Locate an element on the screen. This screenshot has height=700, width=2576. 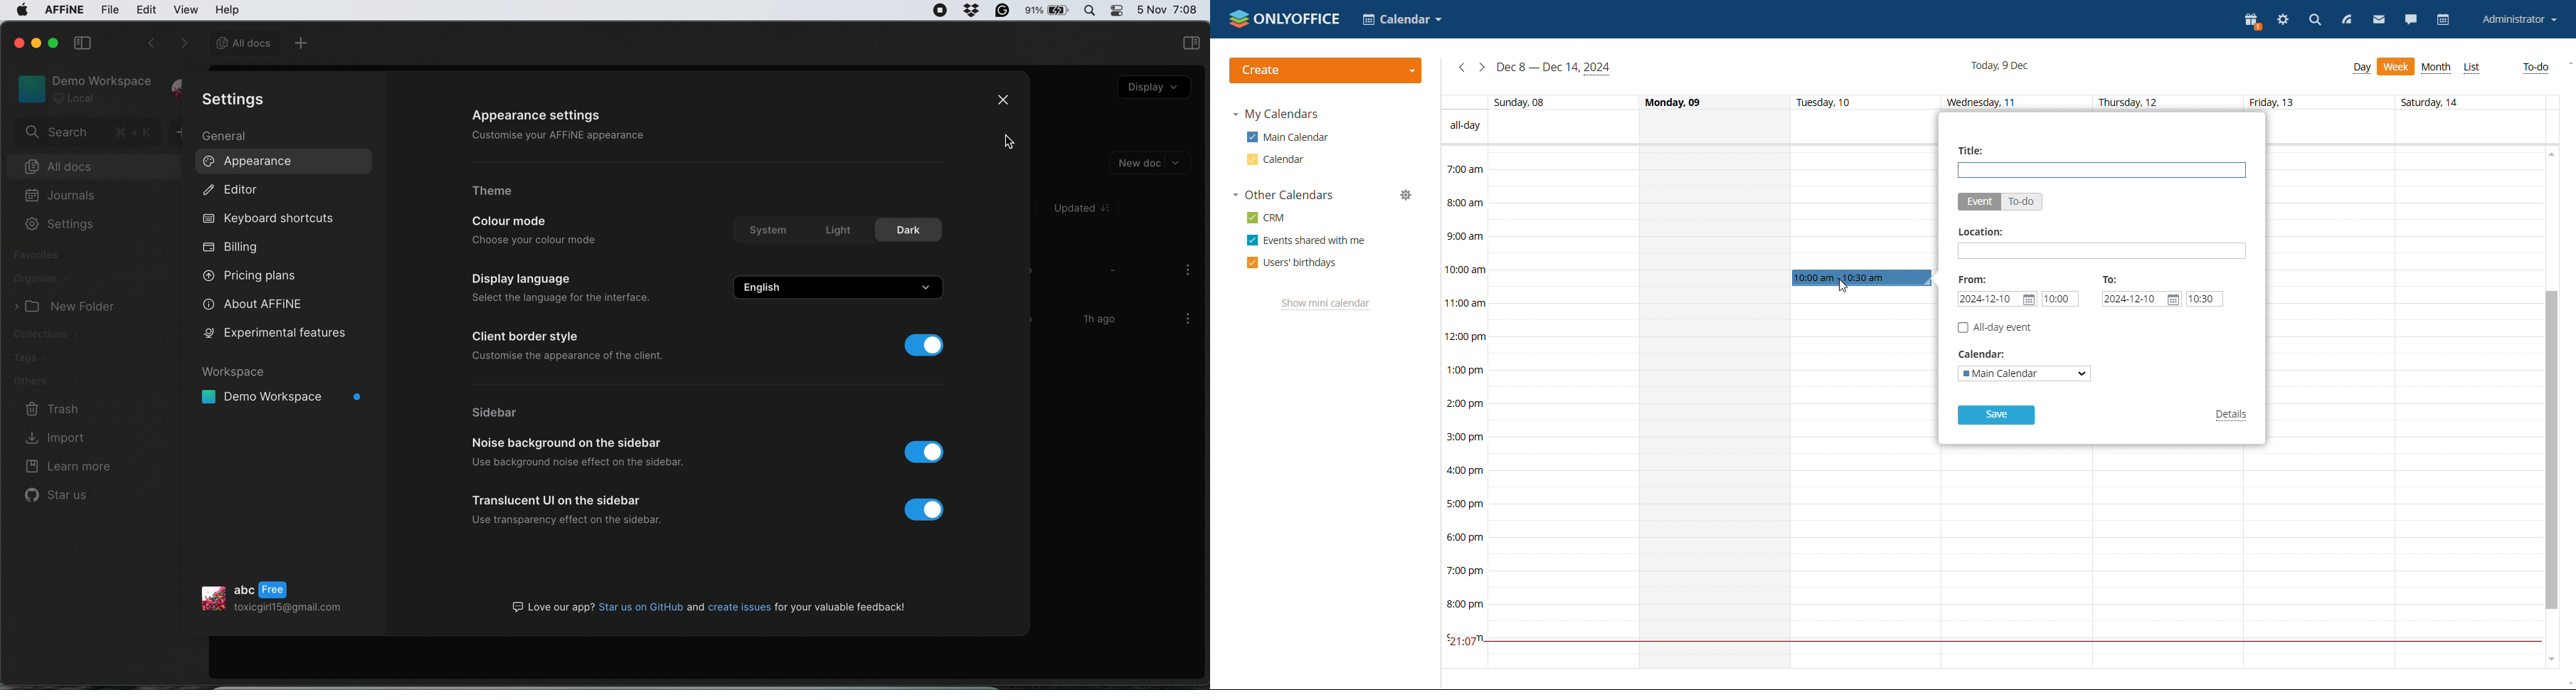
feed is located at coordinates (2347, 20).